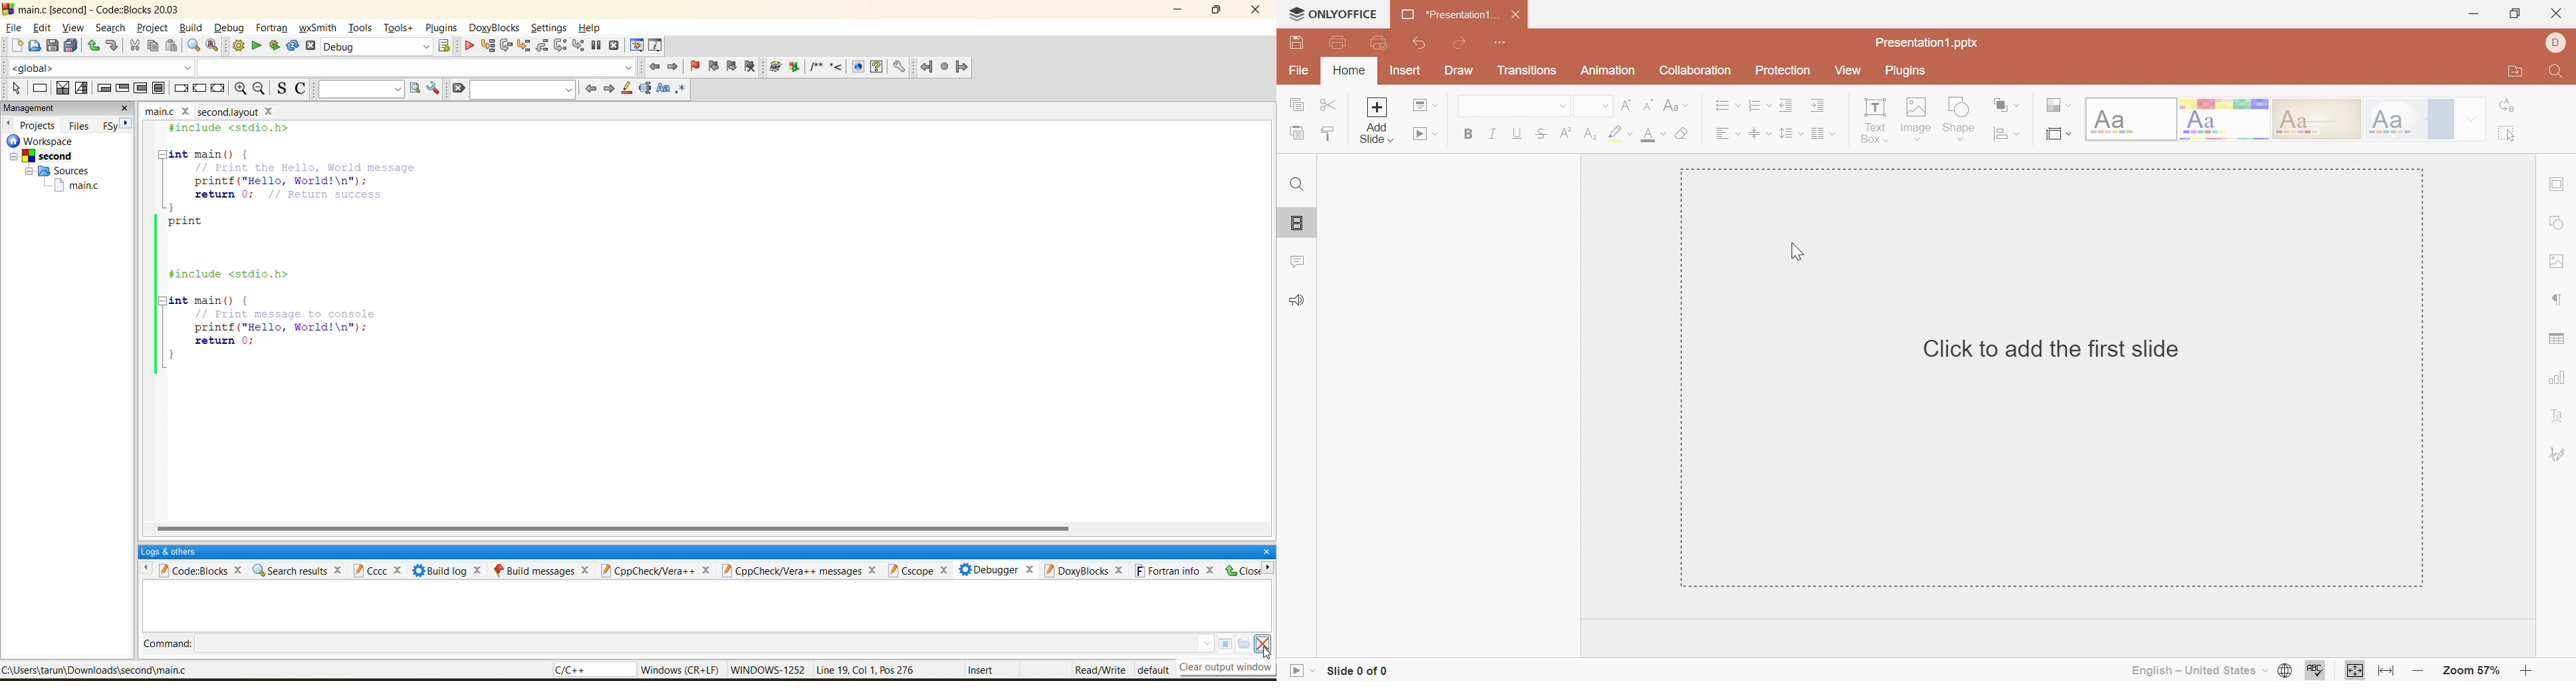 This screenshot has width=2576, height=700. I want to click on Text Art settings, so click(2559, 412).